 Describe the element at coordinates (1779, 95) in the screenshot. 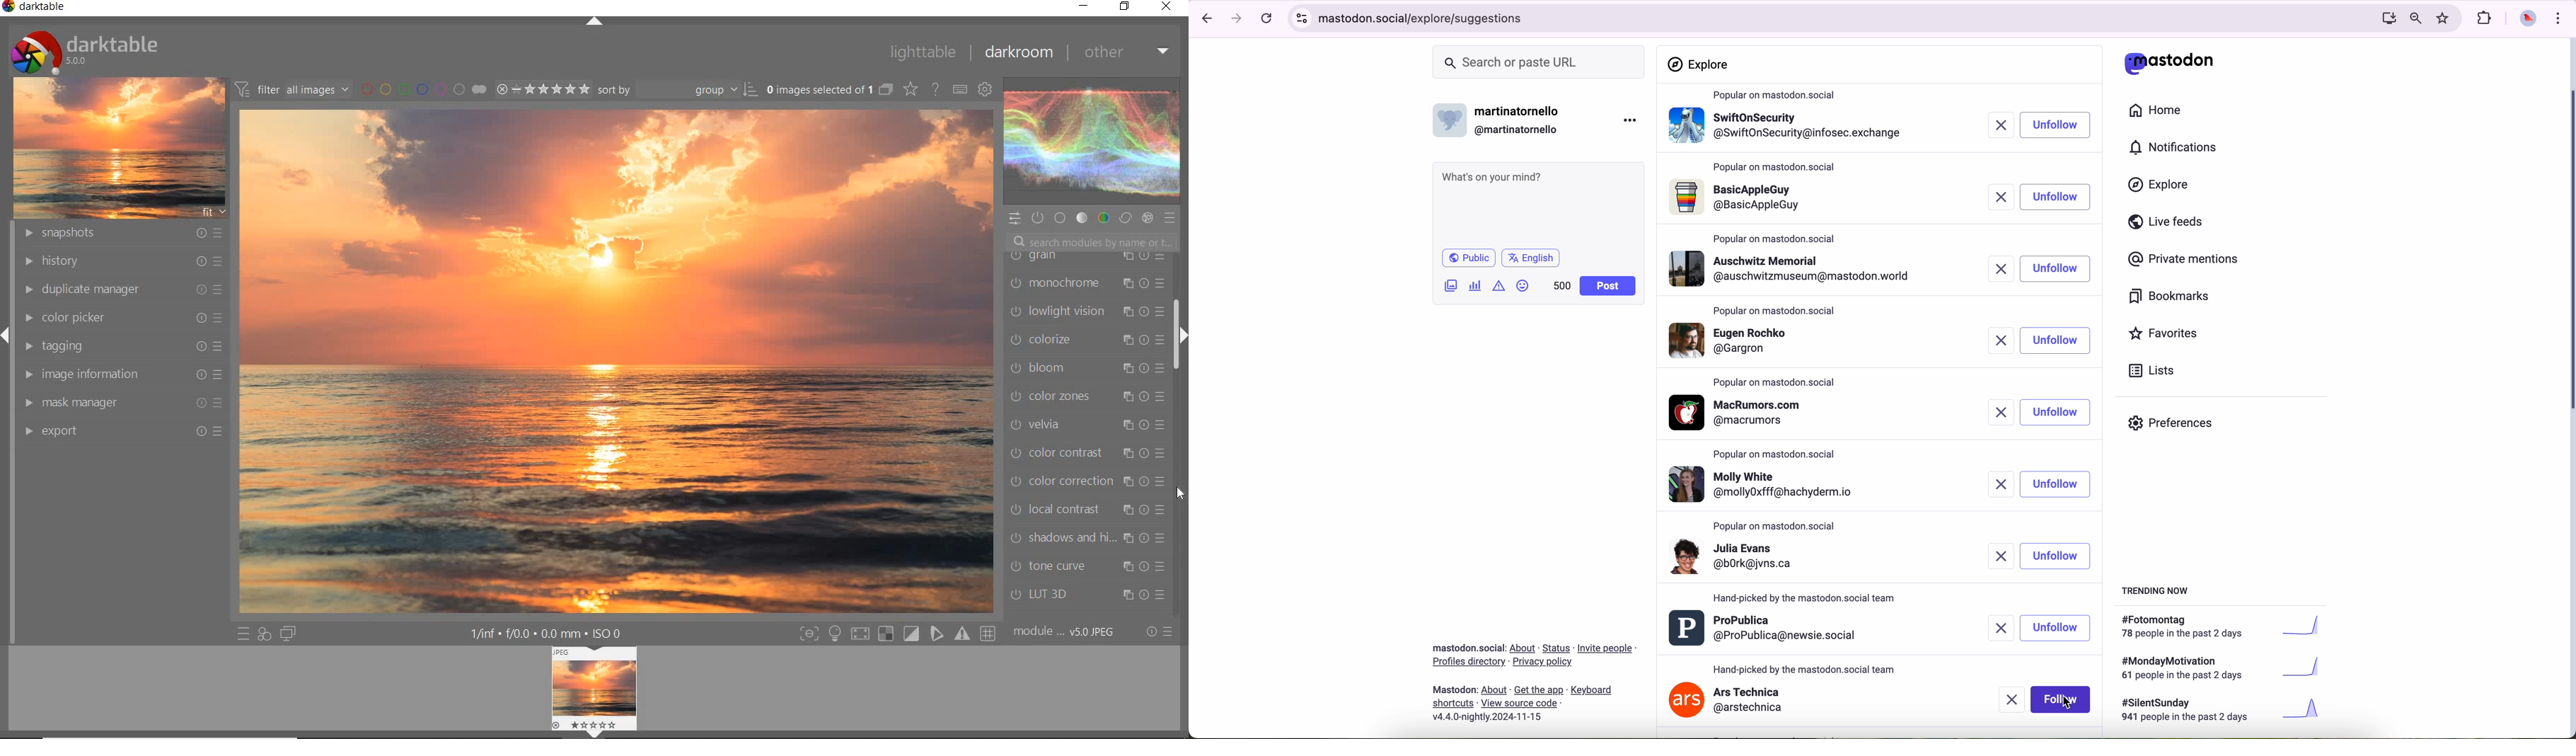

I see `popular on mastodon.social` at that location.